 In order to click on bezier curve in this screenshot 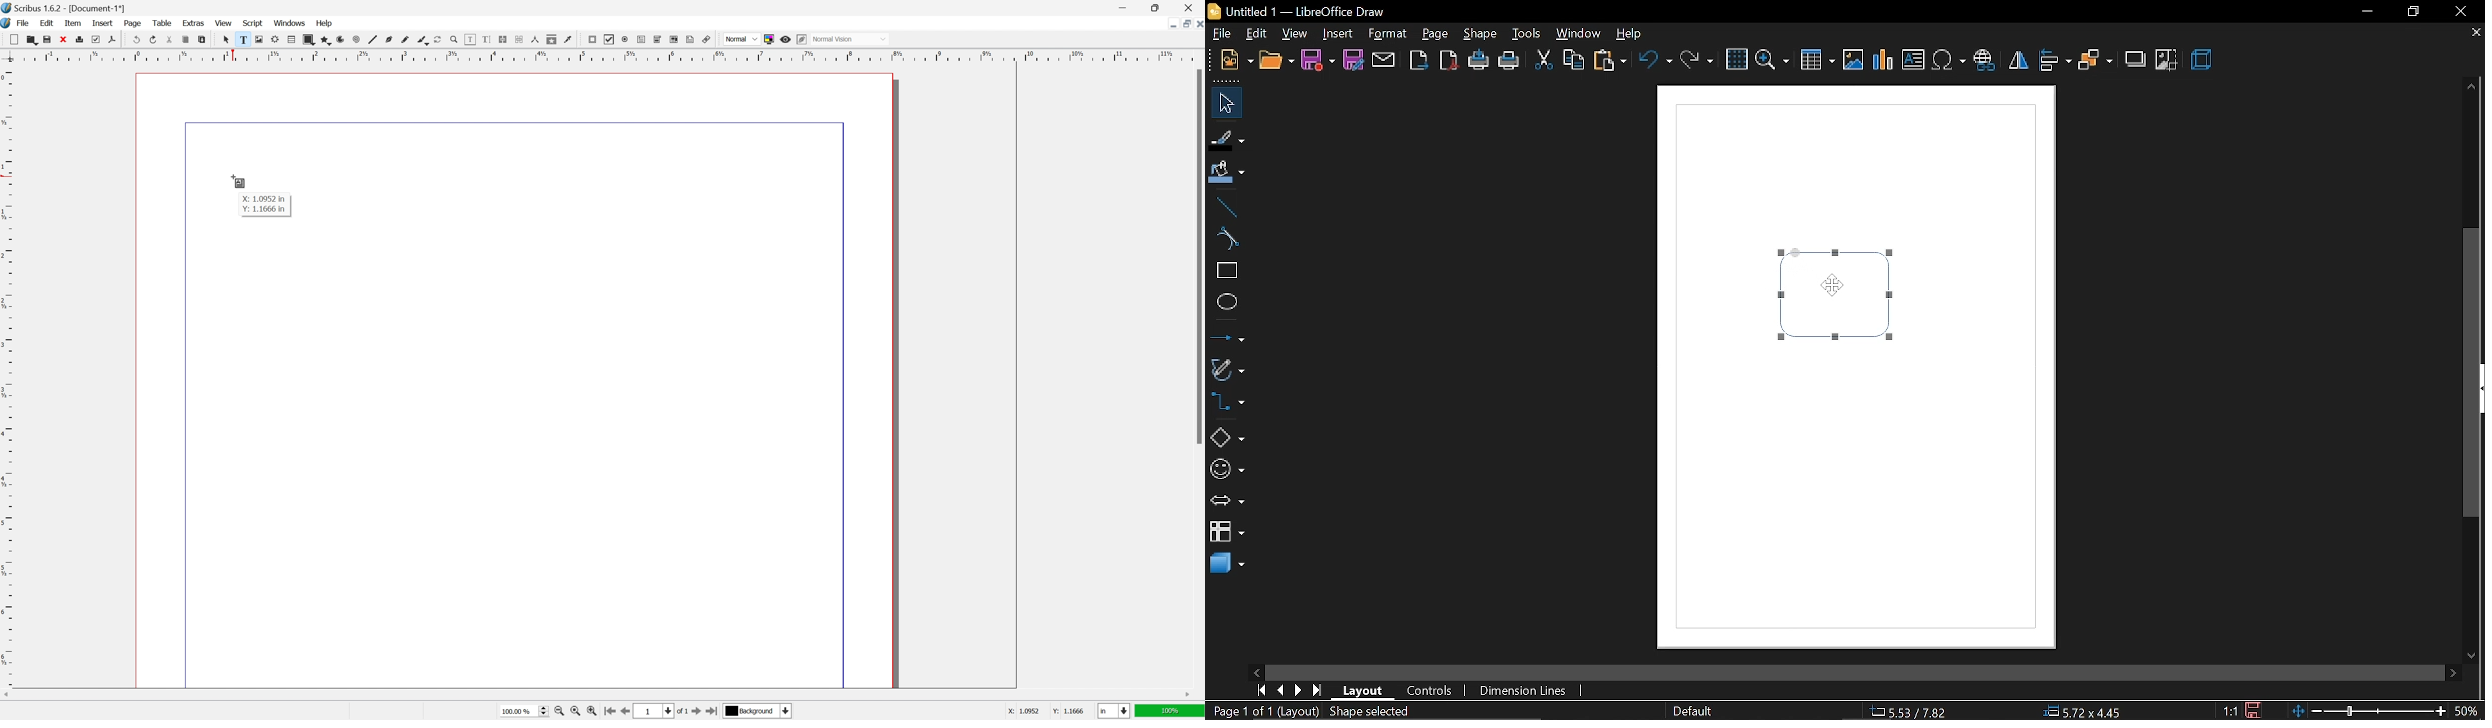, I will do `click(389, 39)`.